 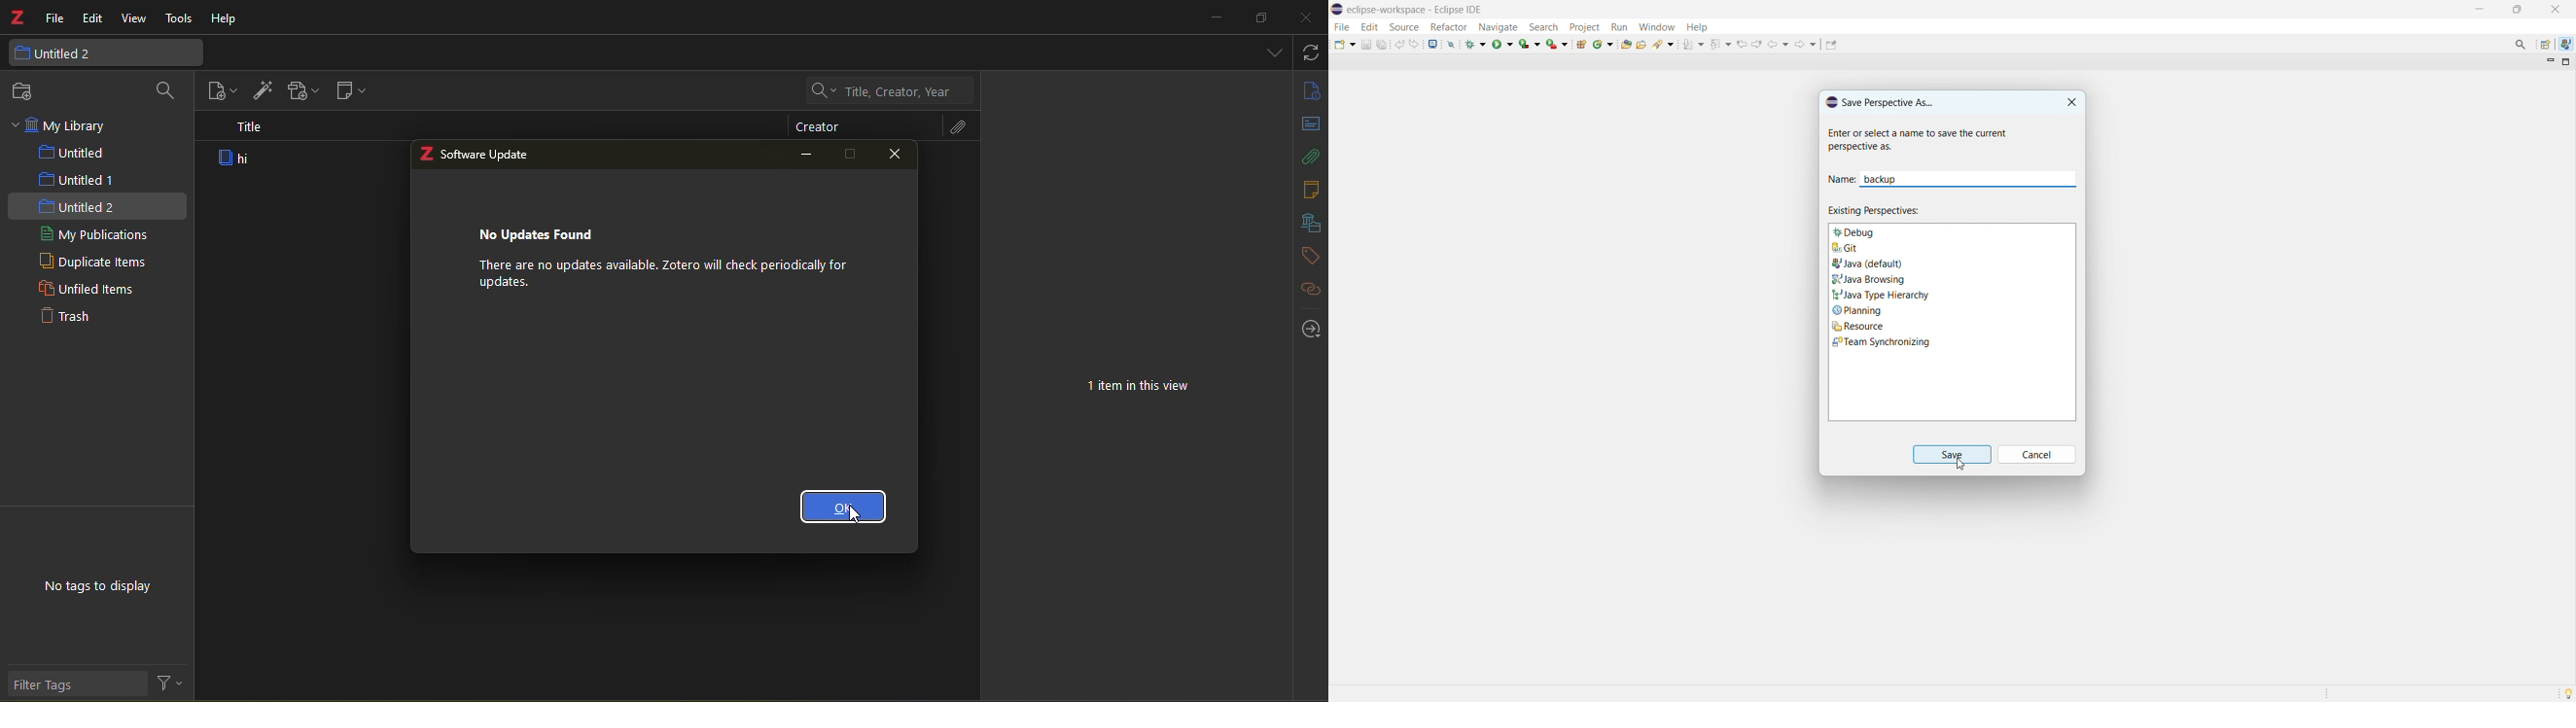 I want to click on cursor, so click(x=1960, y=465).